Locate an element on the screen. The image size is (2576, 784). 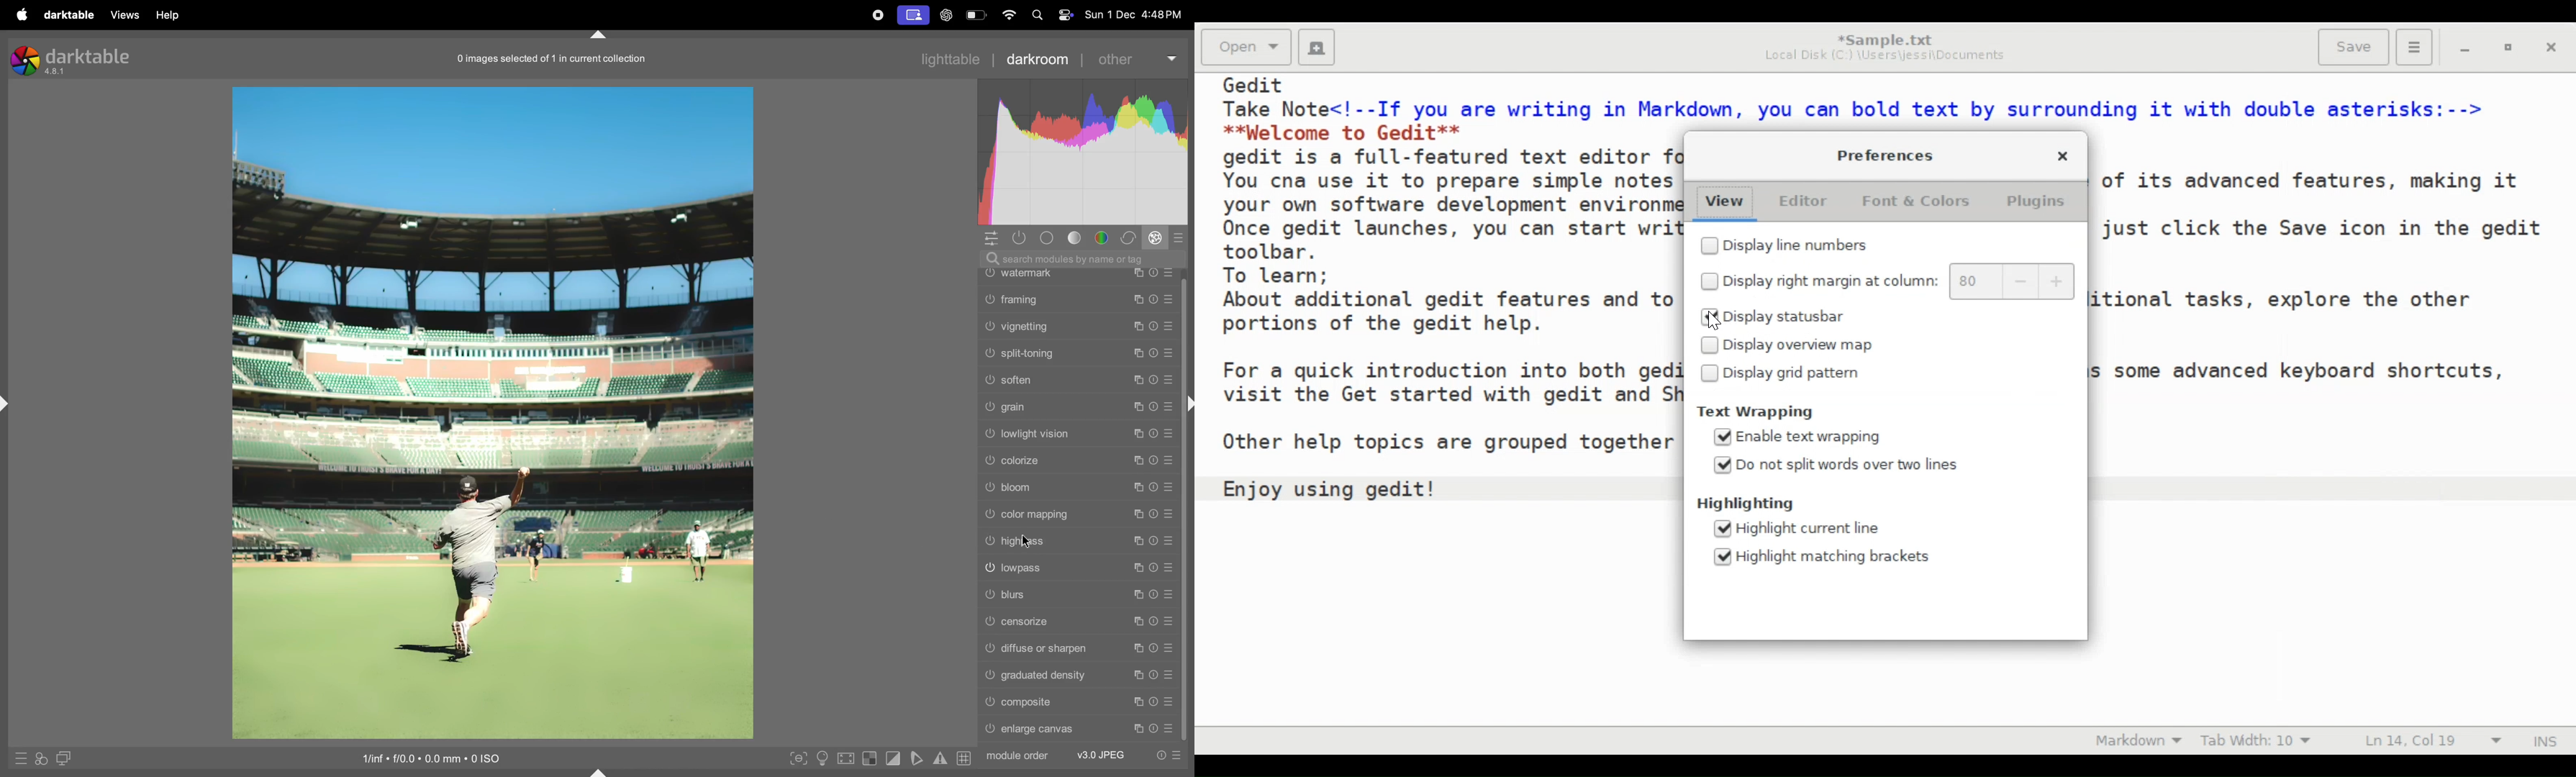
show only active modules is located at coordinates (1021, 238).